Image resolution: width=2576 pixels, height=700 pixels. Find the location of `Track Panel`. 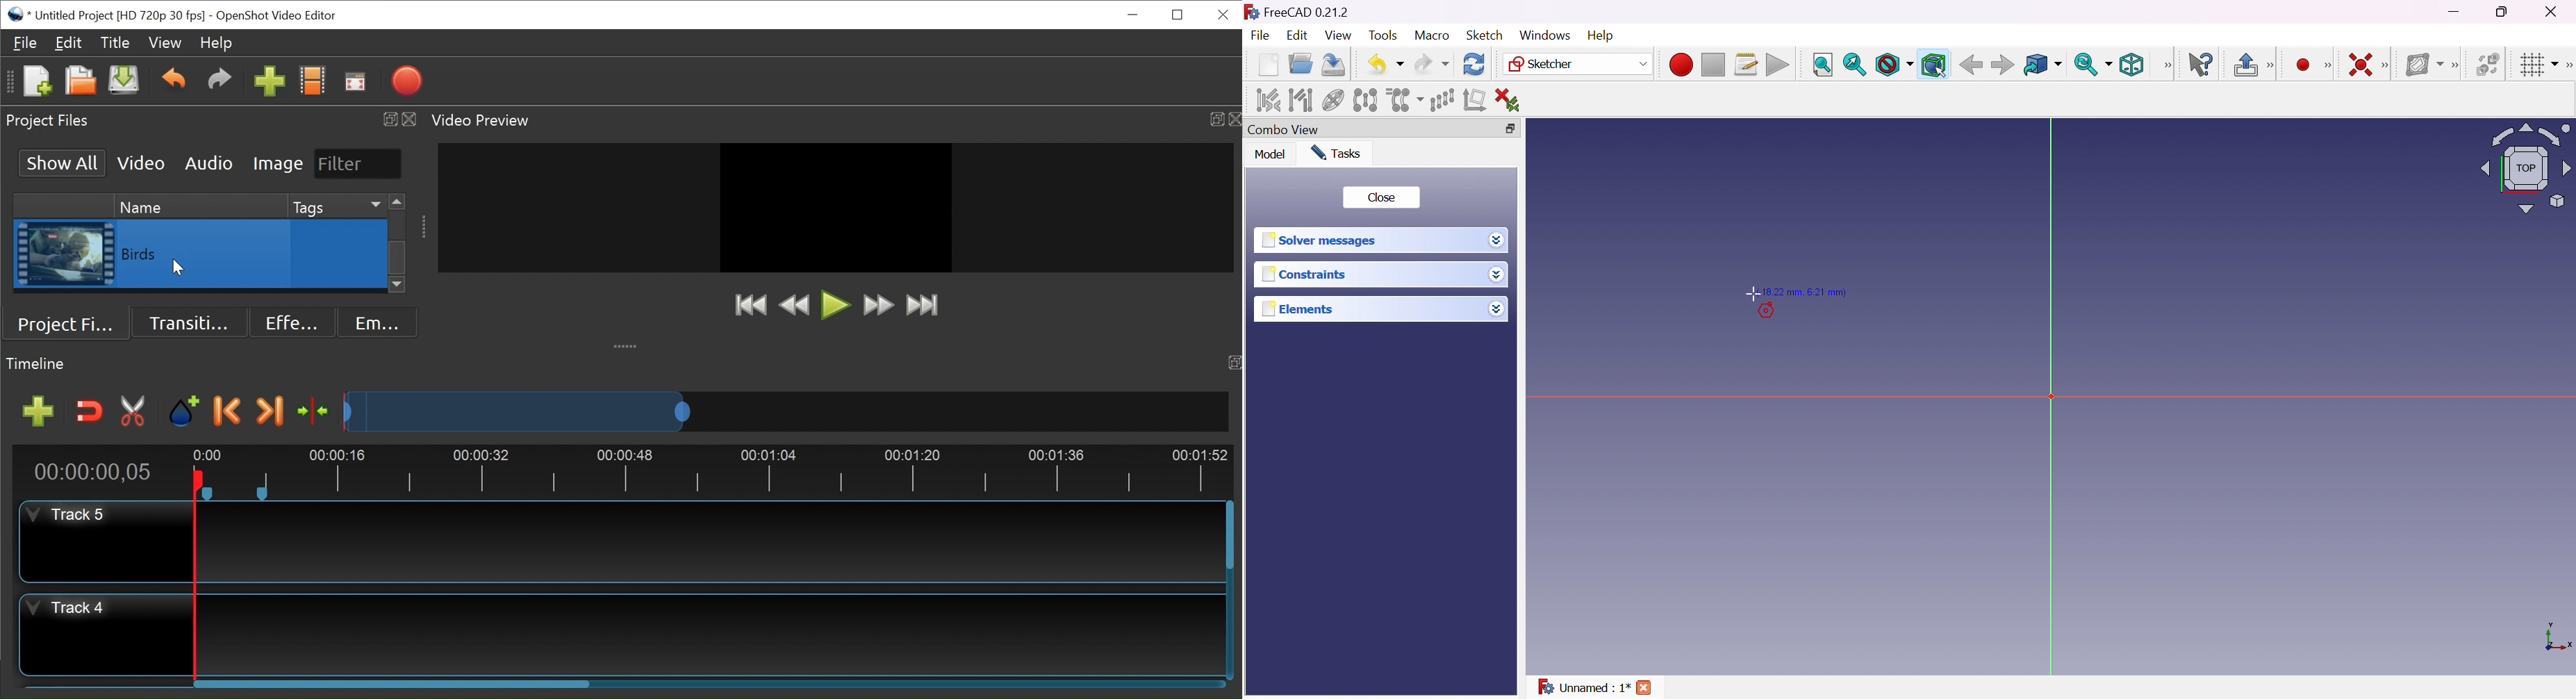

Track Panel is located at coordinates (709, 540).